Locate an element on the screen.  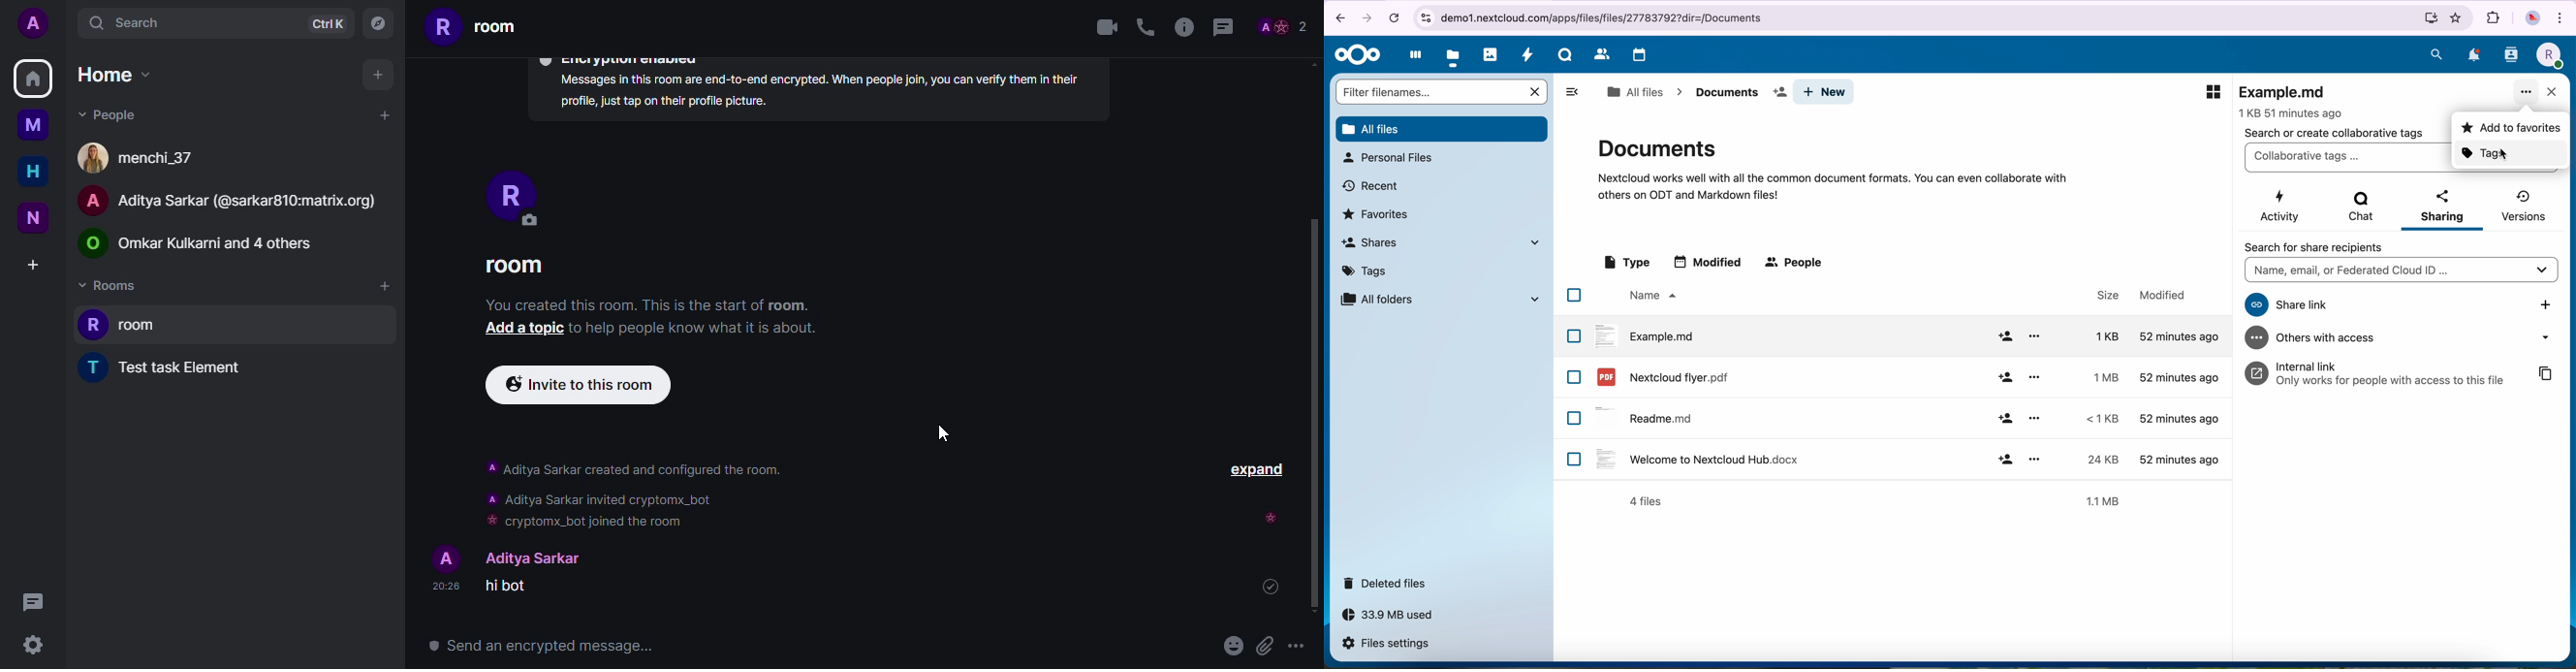
favorites is located at coordinates (2457, 18).